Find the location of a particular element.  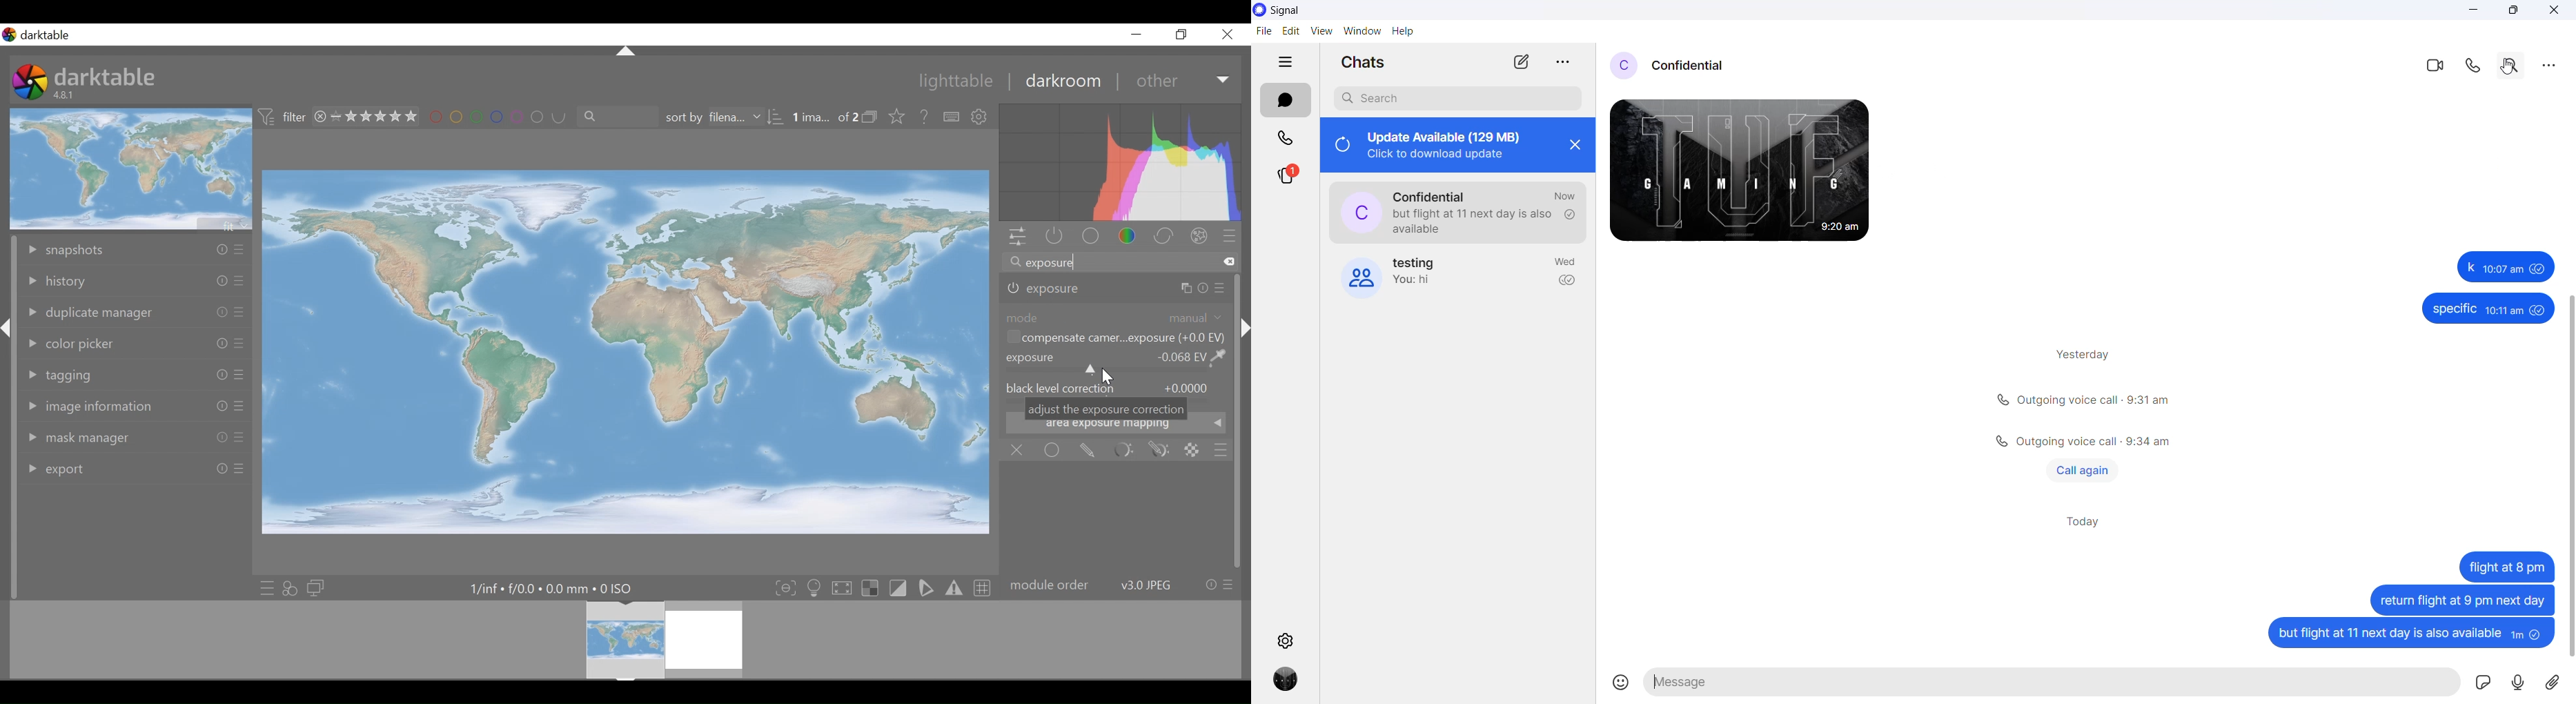

settings is located at coordinates (1289, 639).